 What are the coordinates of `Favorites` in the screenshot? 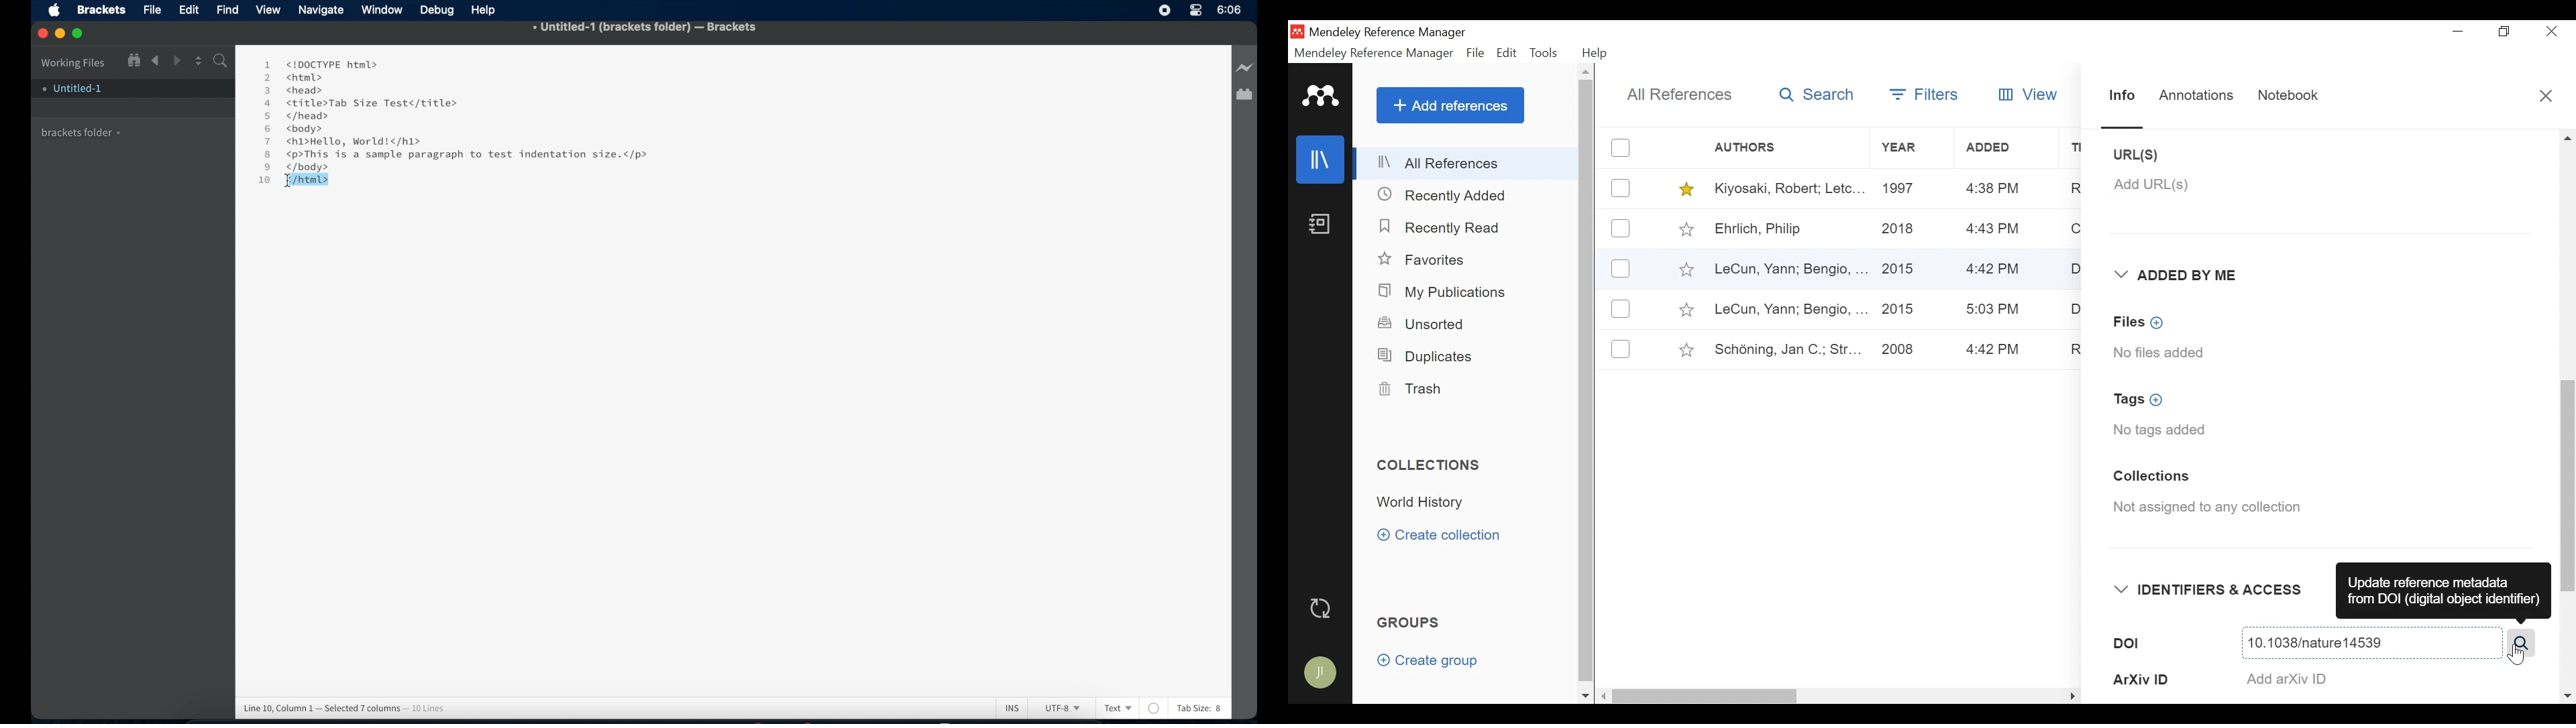 It's located at (1431, 261).